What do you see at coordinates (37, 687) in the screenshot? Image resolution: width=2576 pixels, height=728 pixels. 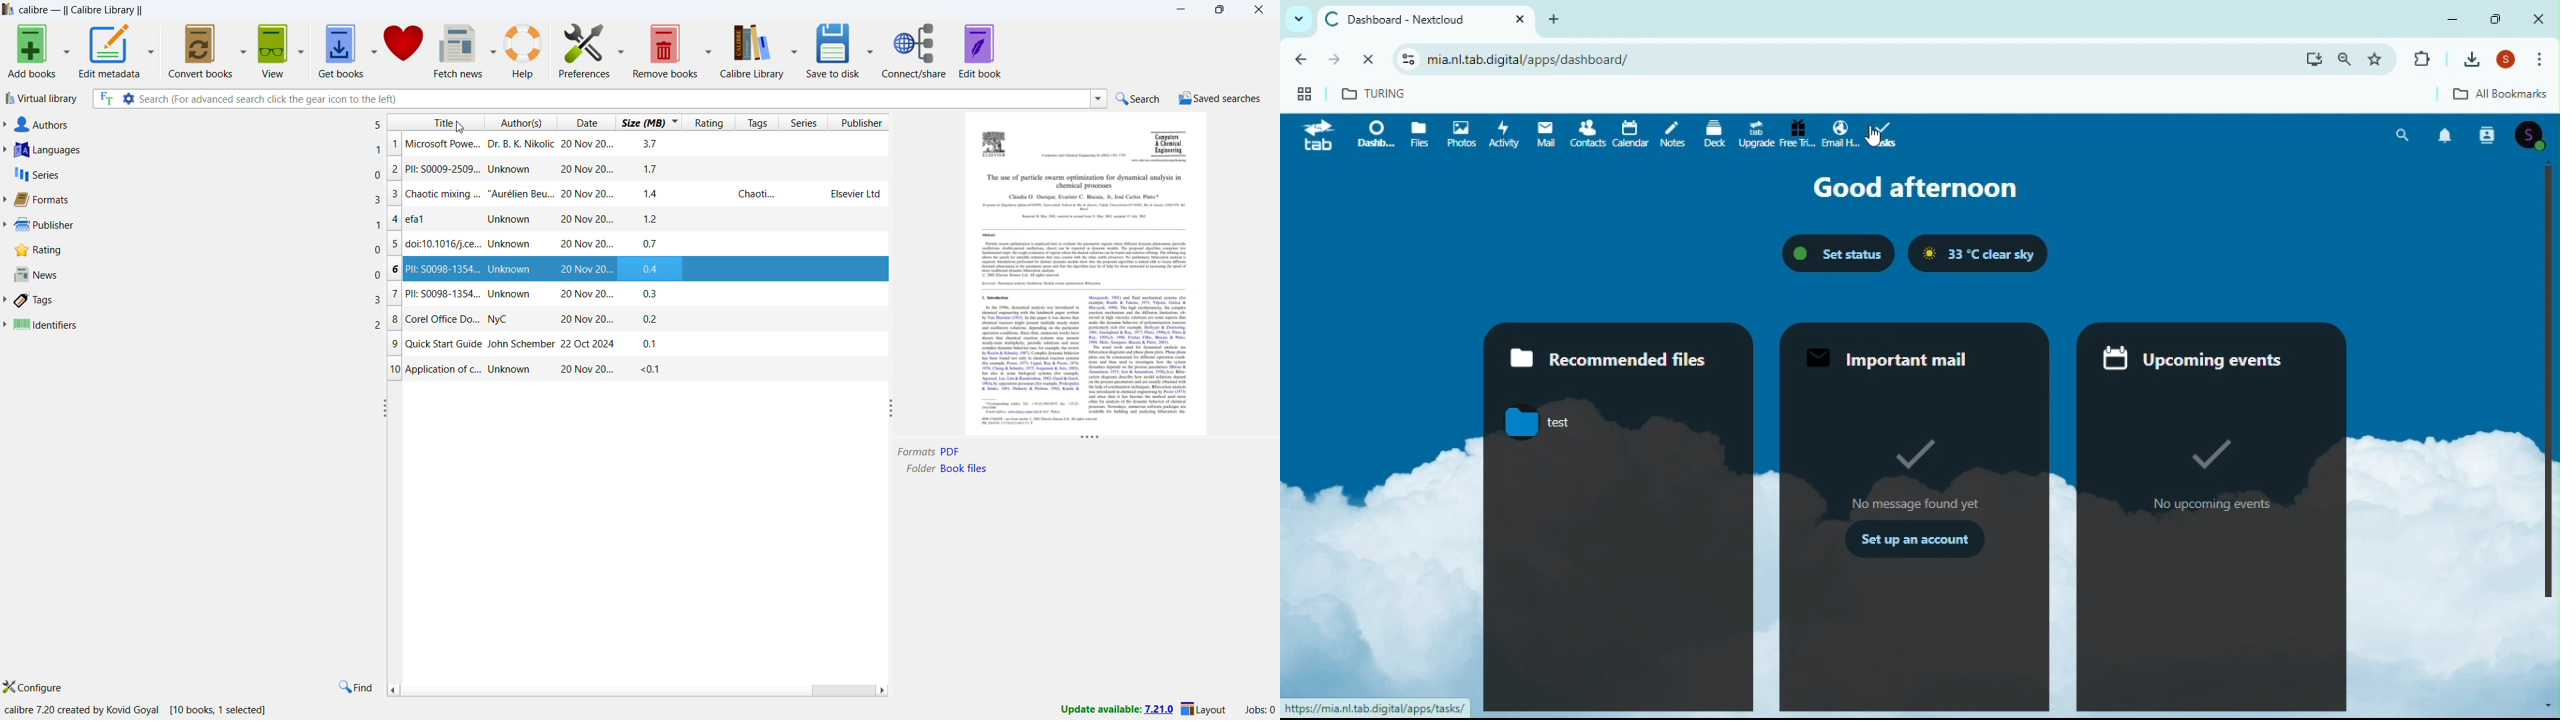 I see `configure` at bounding box center [37, 687].